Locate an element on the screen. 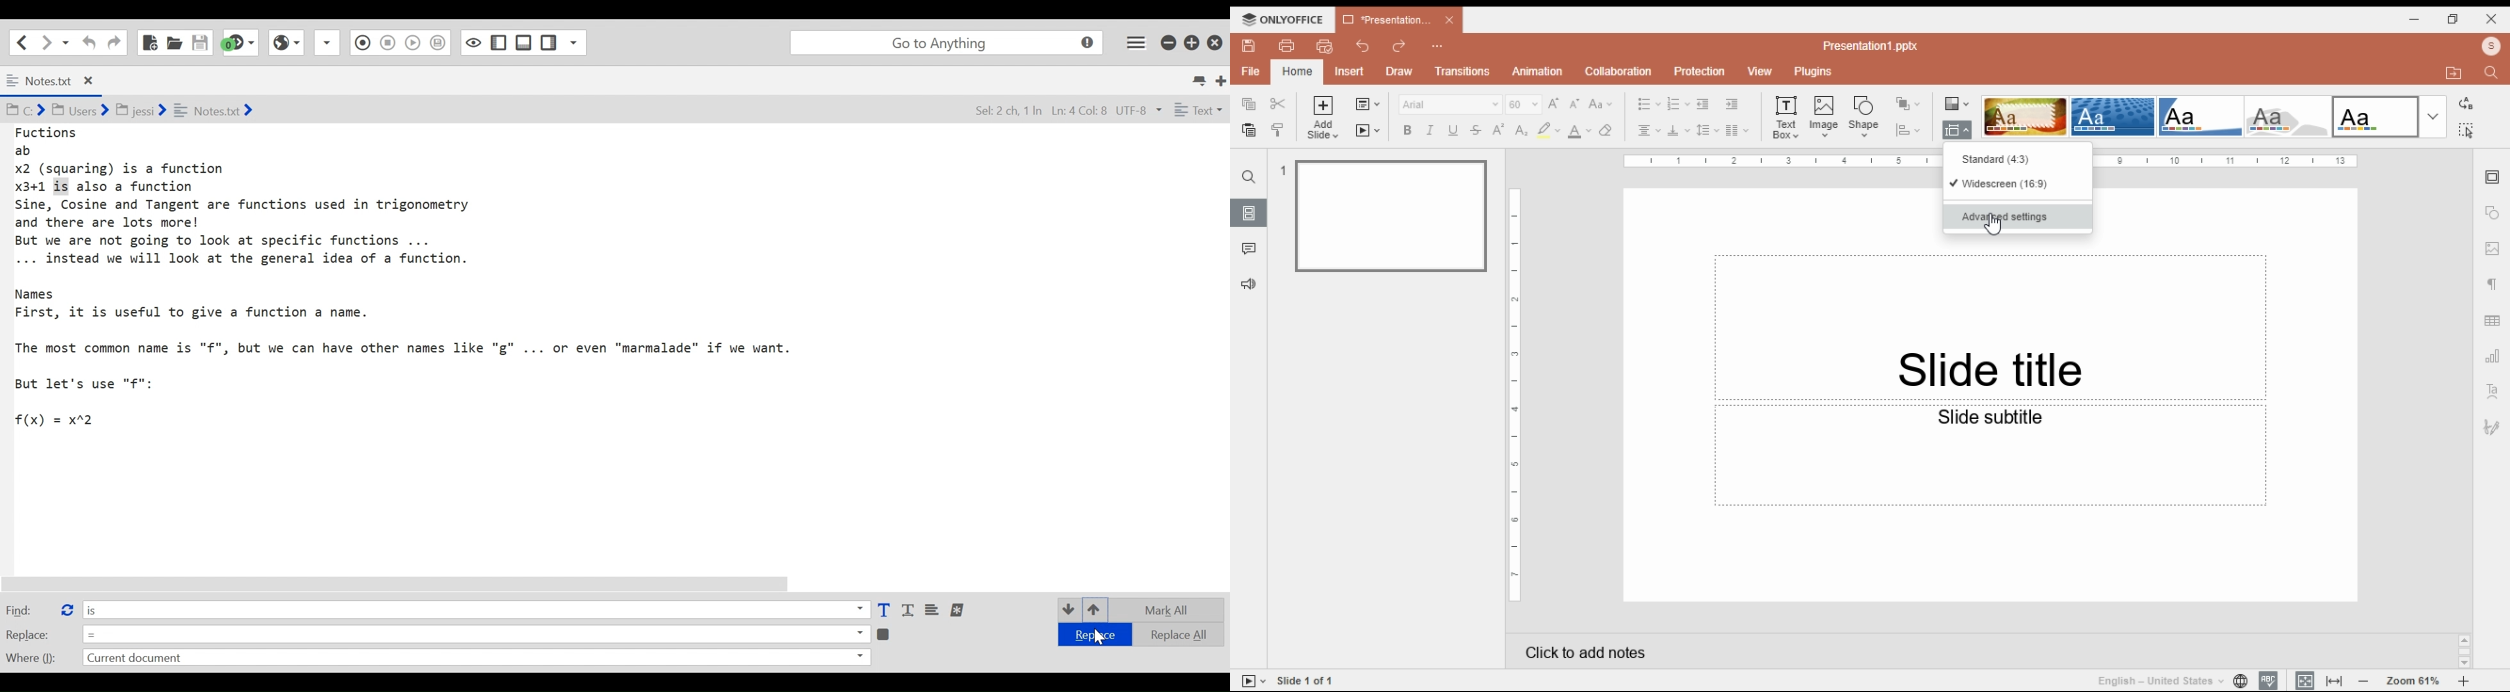   is located at coordinates (2495, 428).